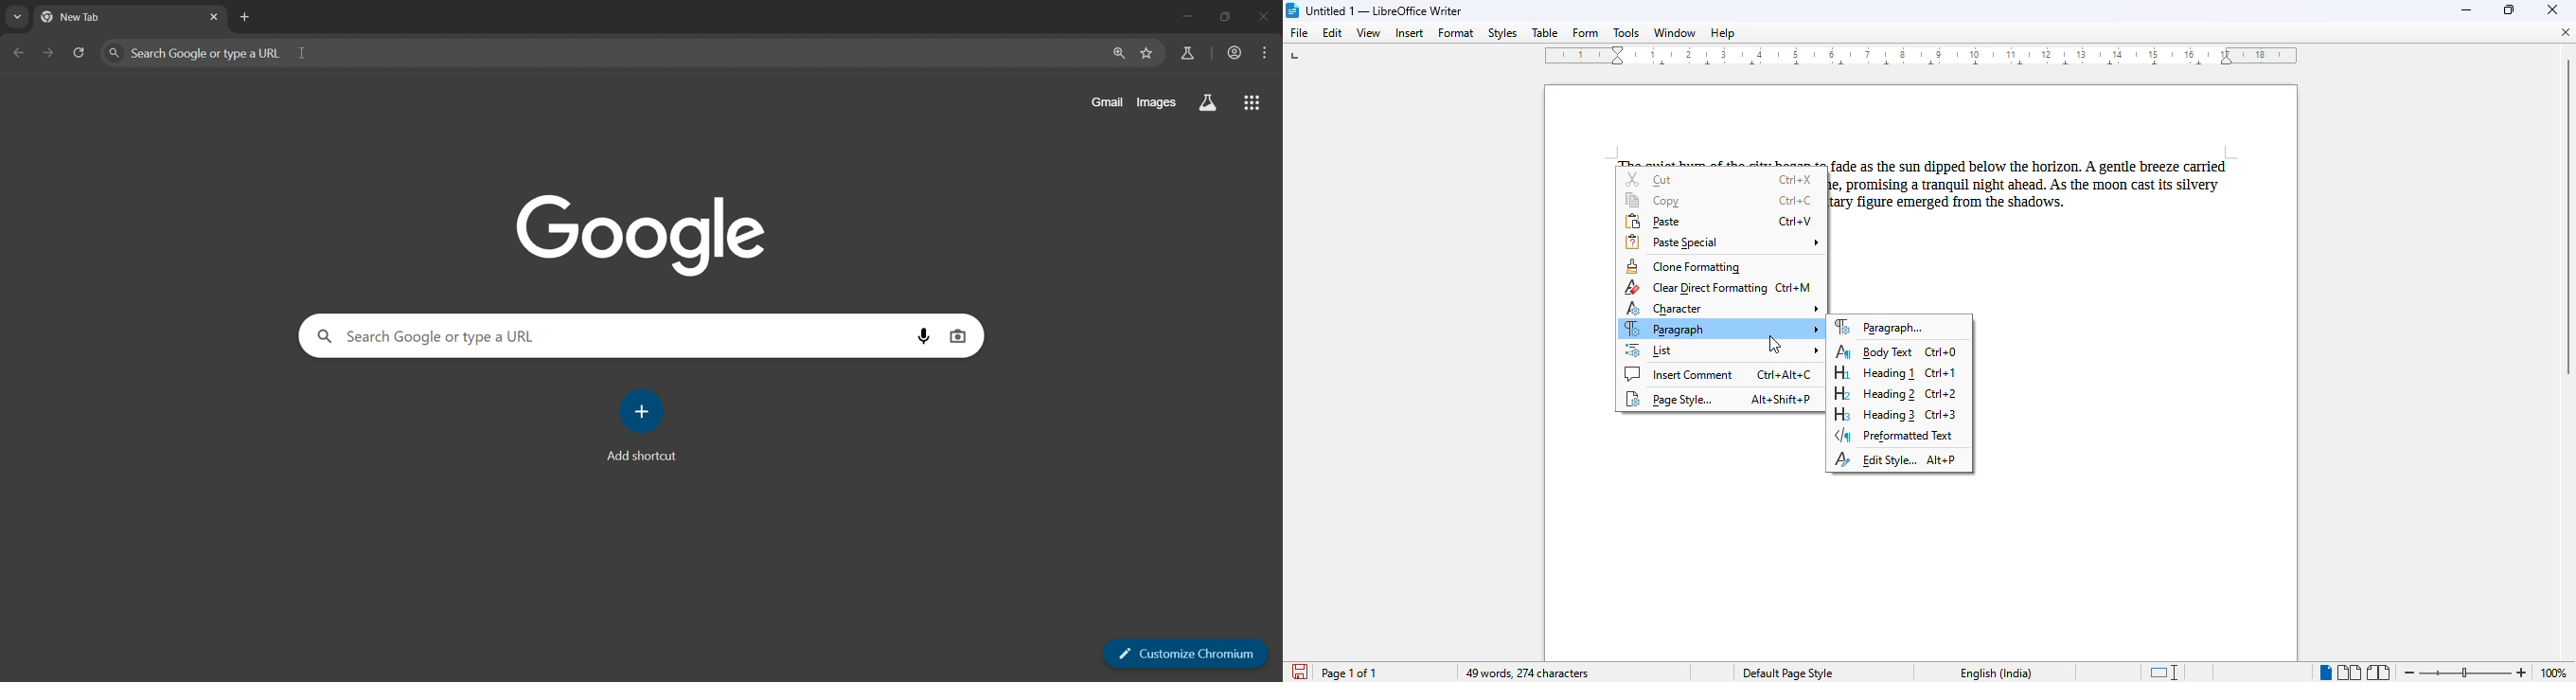 The width and height of the screenshot is (2576, 700). Describe the element at coordinates (101, 19) in the screenshot. I see `New Tab` at that location.